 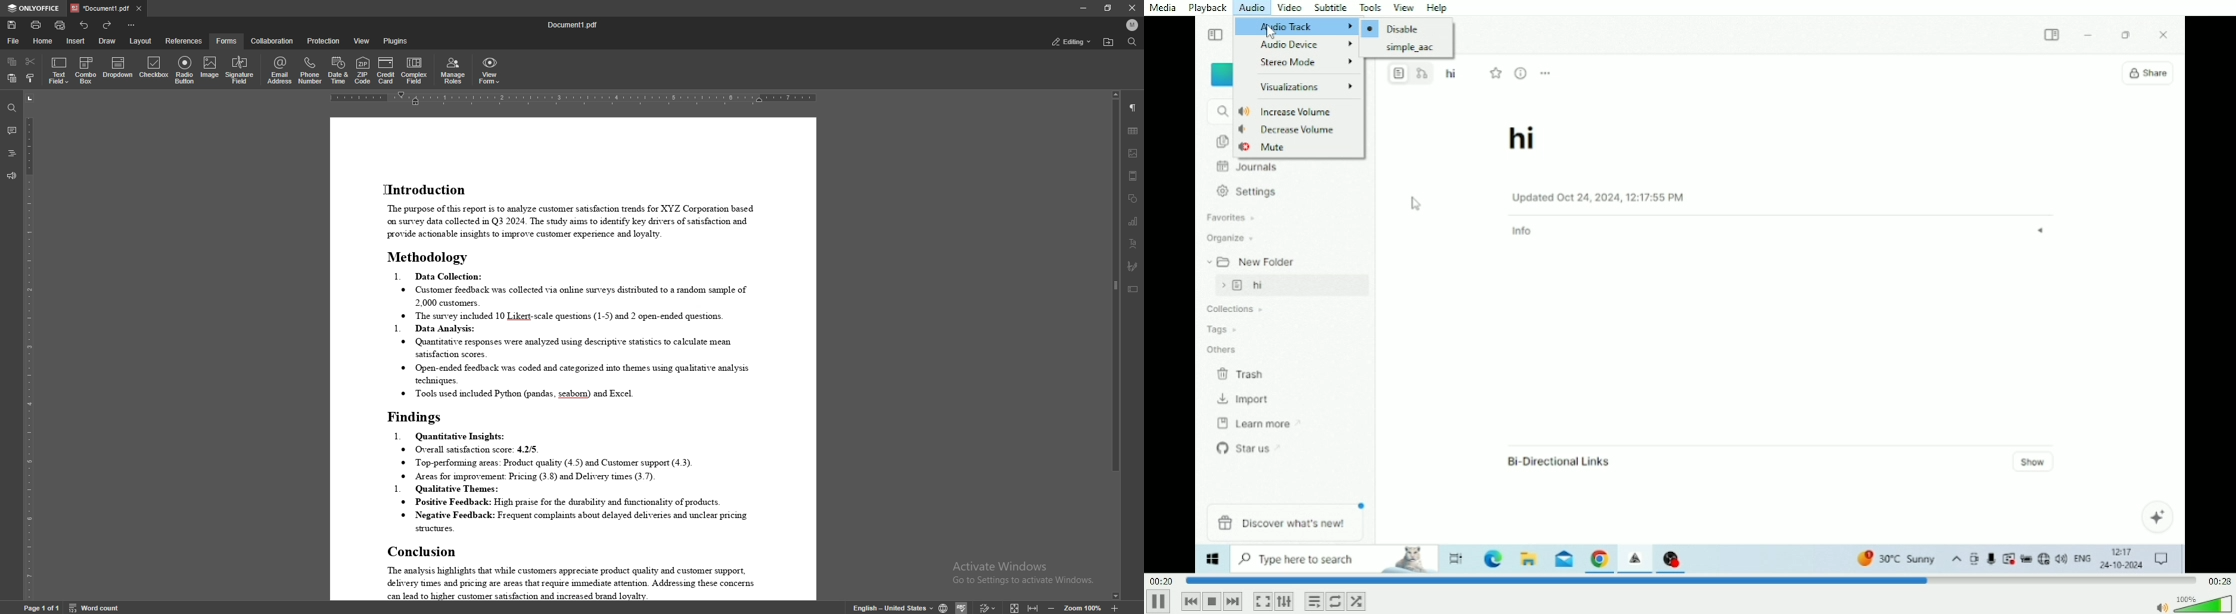 I want to click on Help, so click(x=1440, y=7).